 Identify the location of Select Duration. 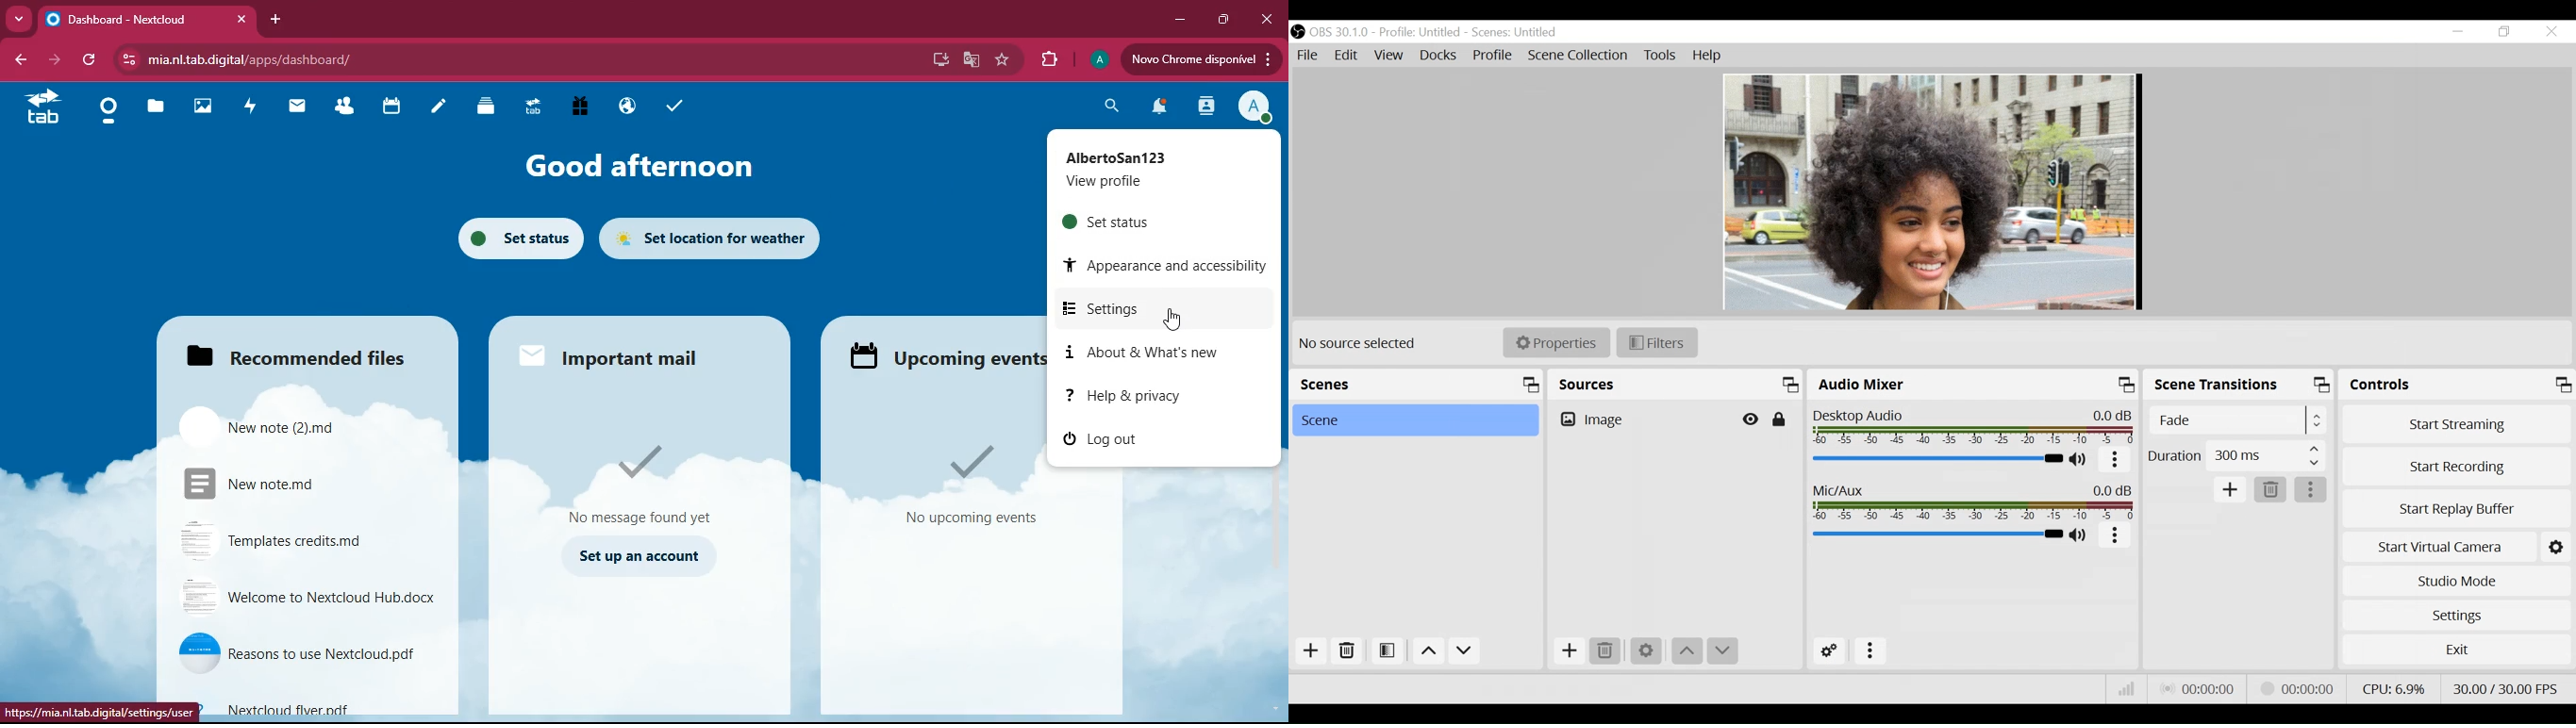
(2235, 456).